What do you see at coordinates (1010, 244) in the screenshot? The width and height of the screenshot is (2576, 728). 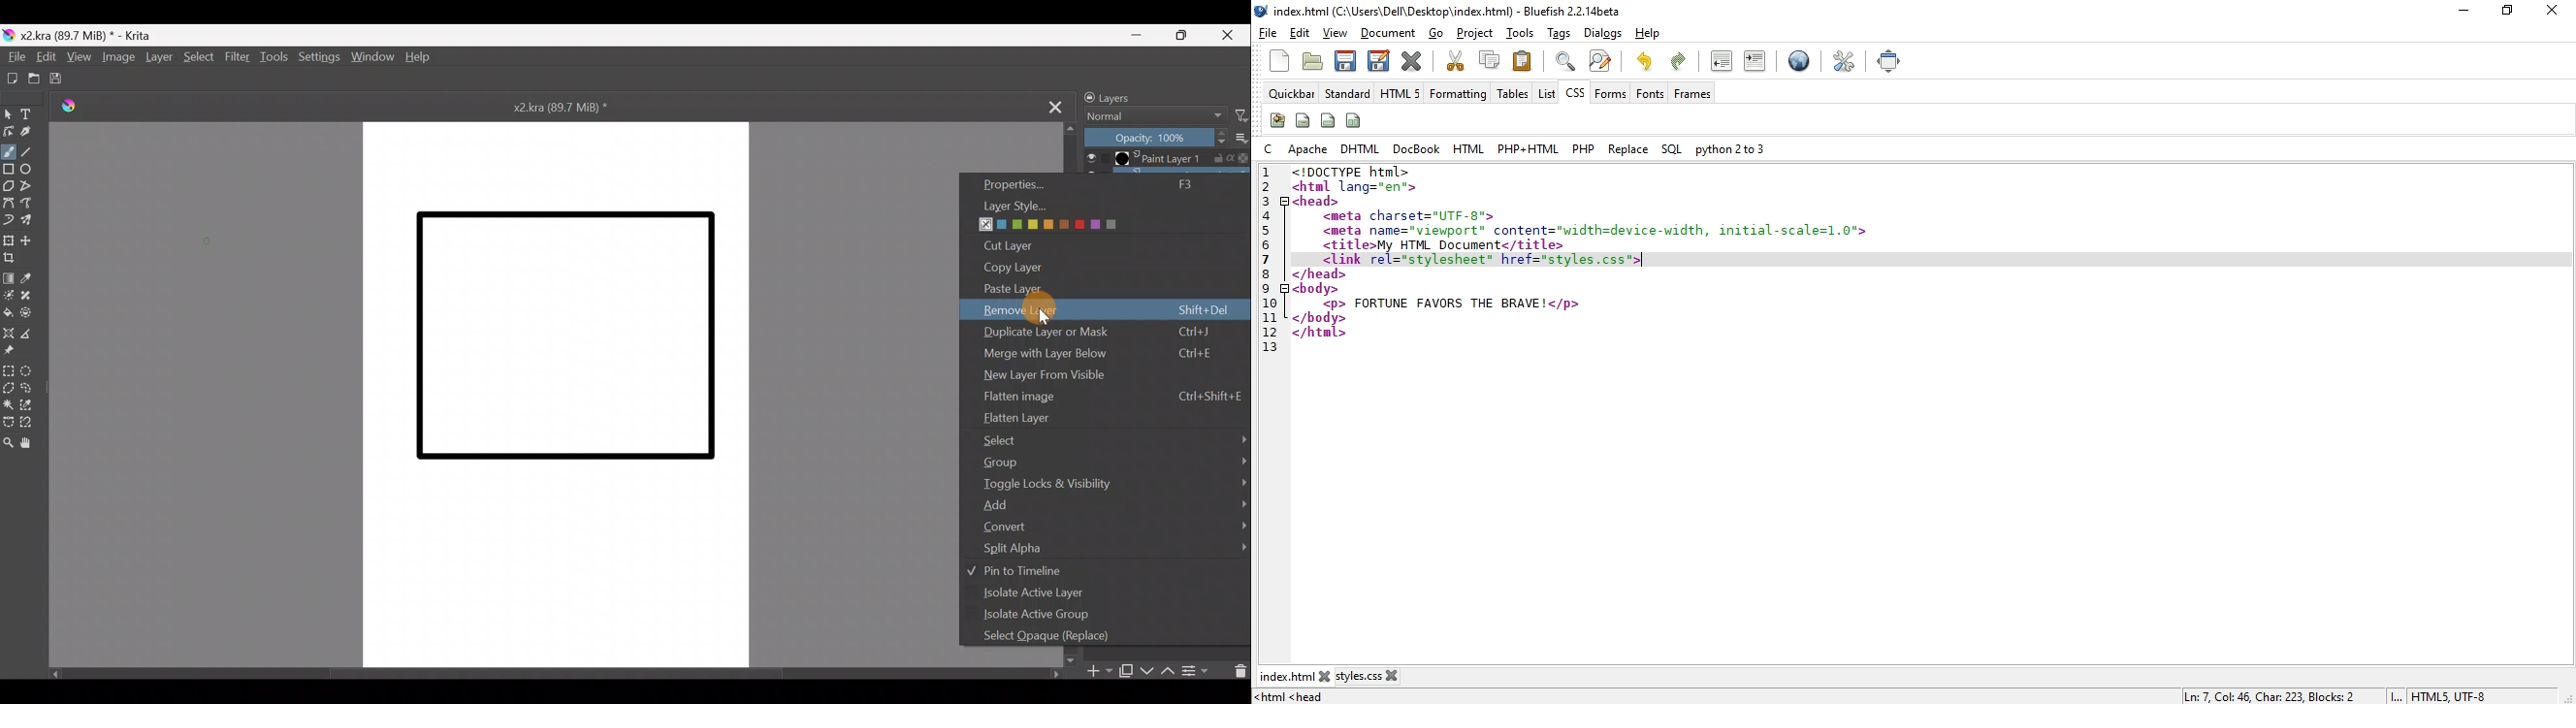 I see `Cut layer` at bounding box center [1010, 244].